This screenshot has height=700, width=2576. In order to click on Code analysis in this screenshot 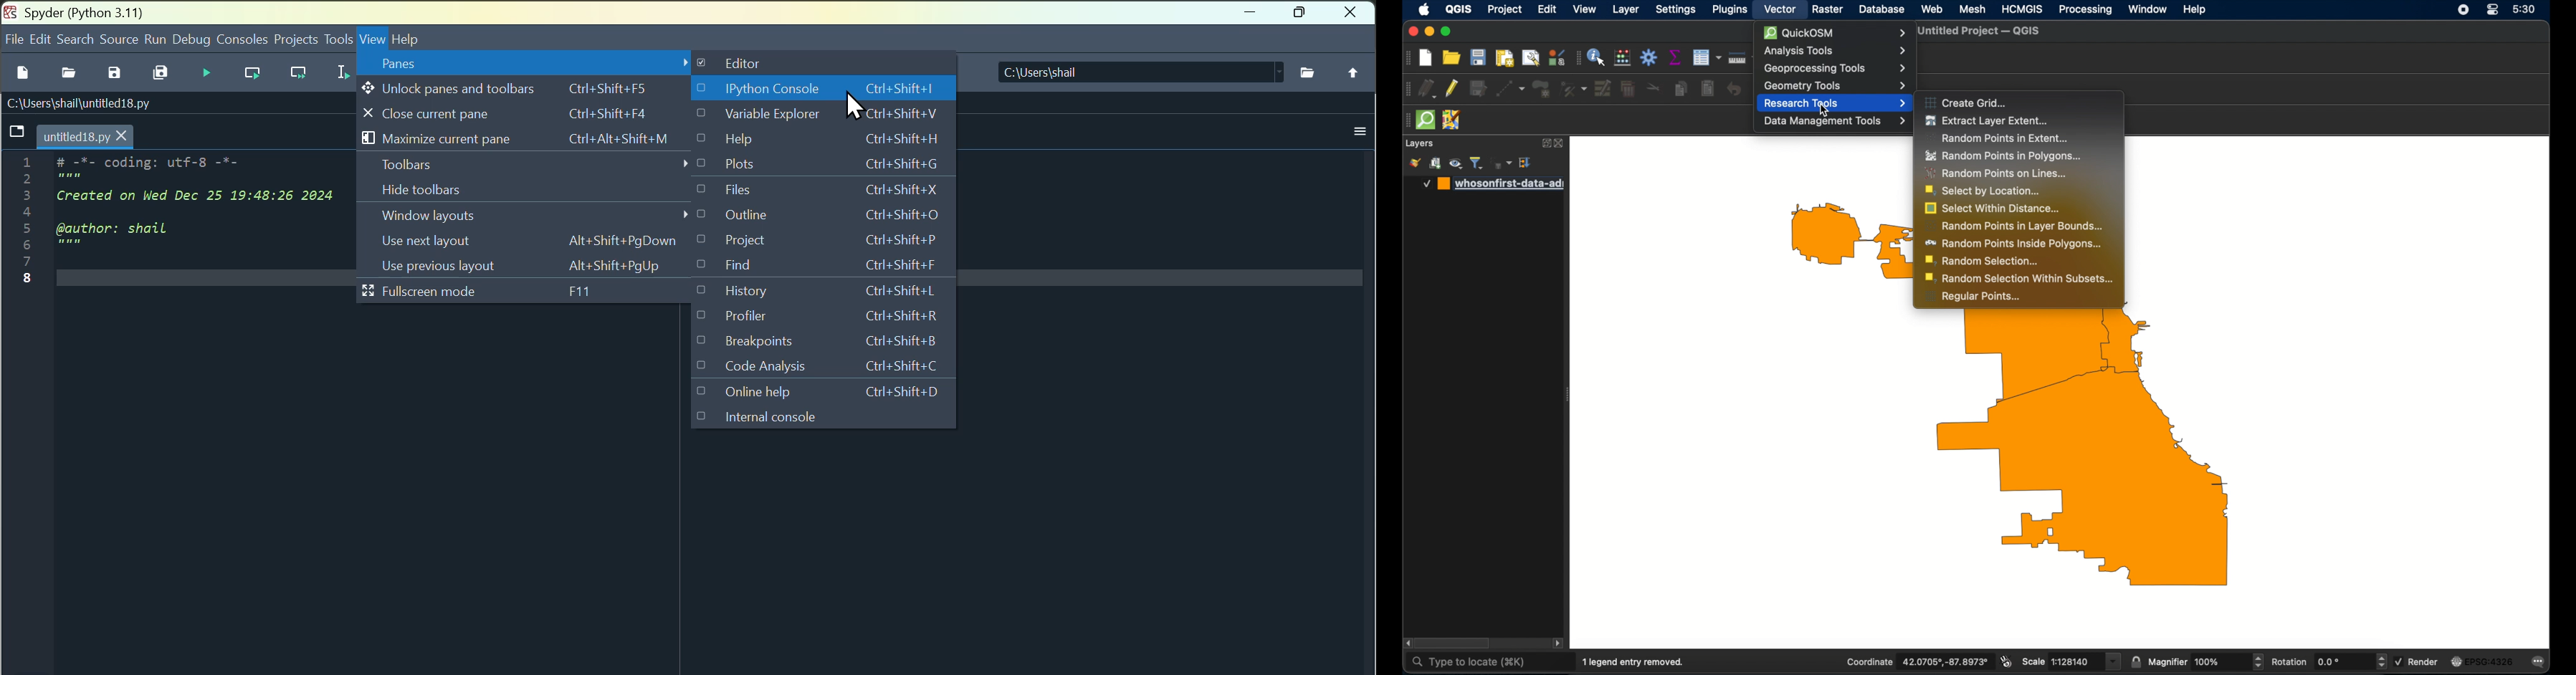, I will do `click(822, 366)`.